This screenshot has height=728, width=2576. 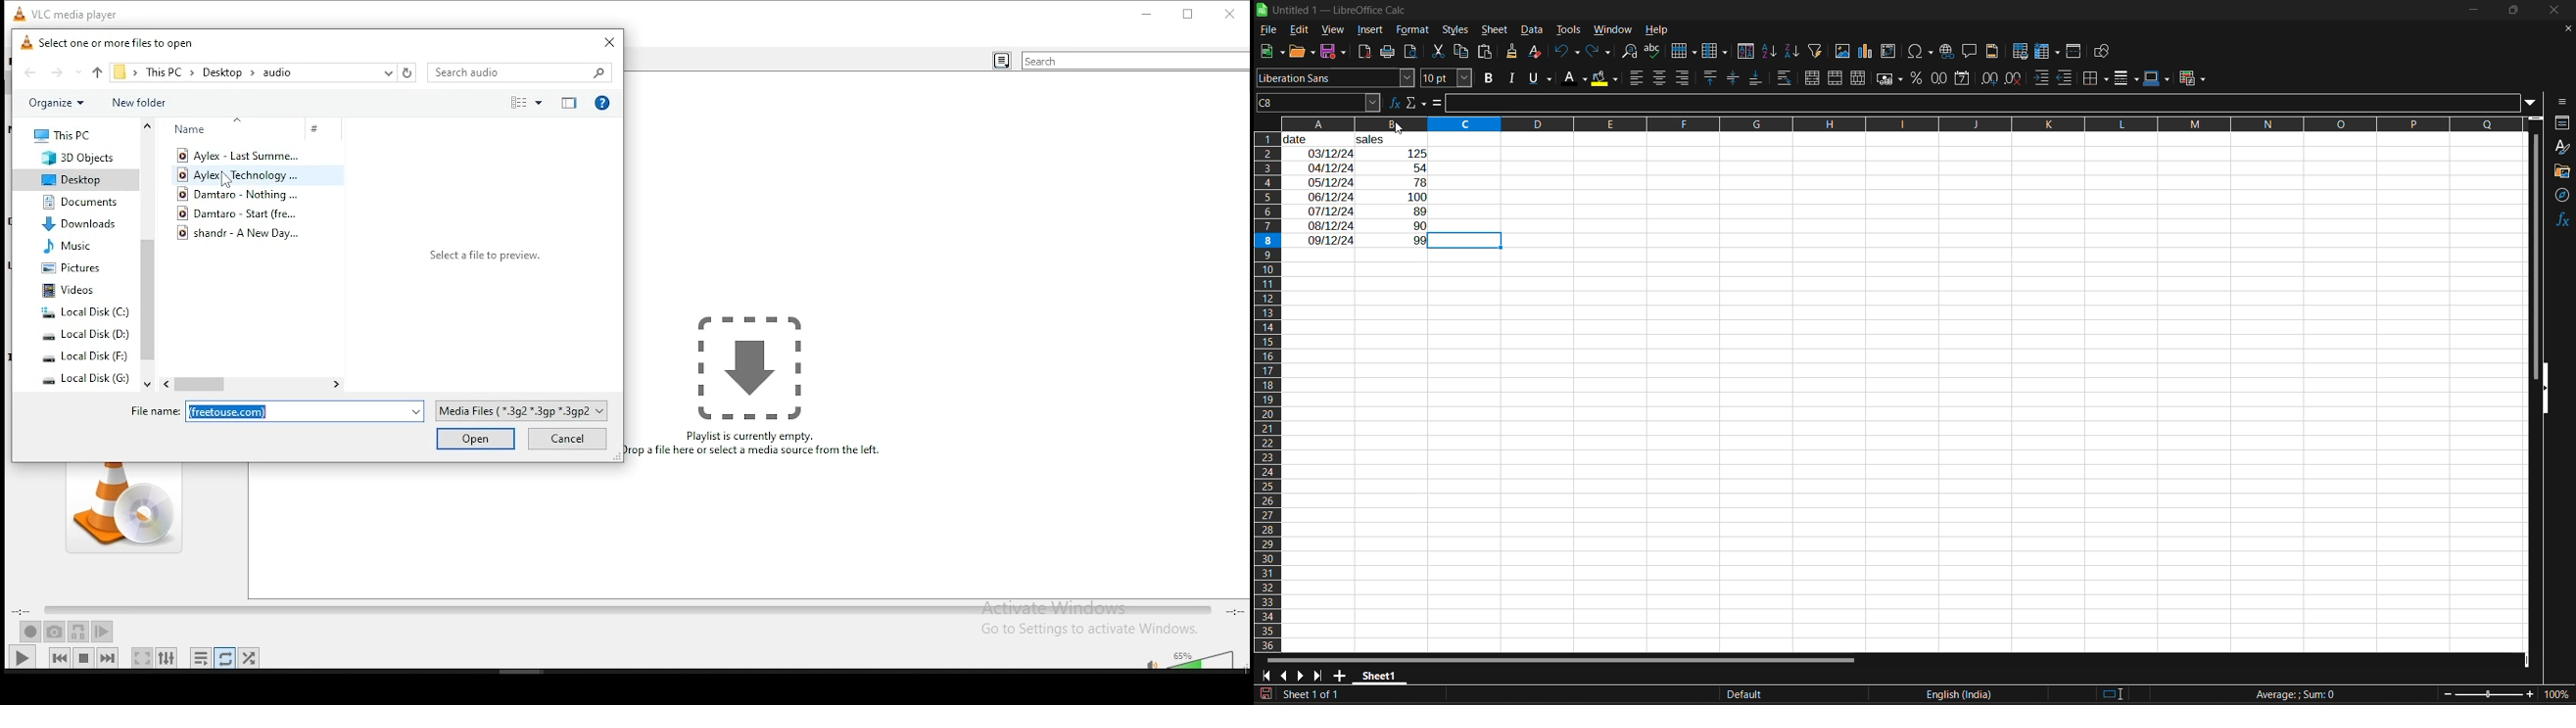 What do you see at coordinates (1440, 50) in the screenshot?
I see `cut` at bounding box center [1440, 50].